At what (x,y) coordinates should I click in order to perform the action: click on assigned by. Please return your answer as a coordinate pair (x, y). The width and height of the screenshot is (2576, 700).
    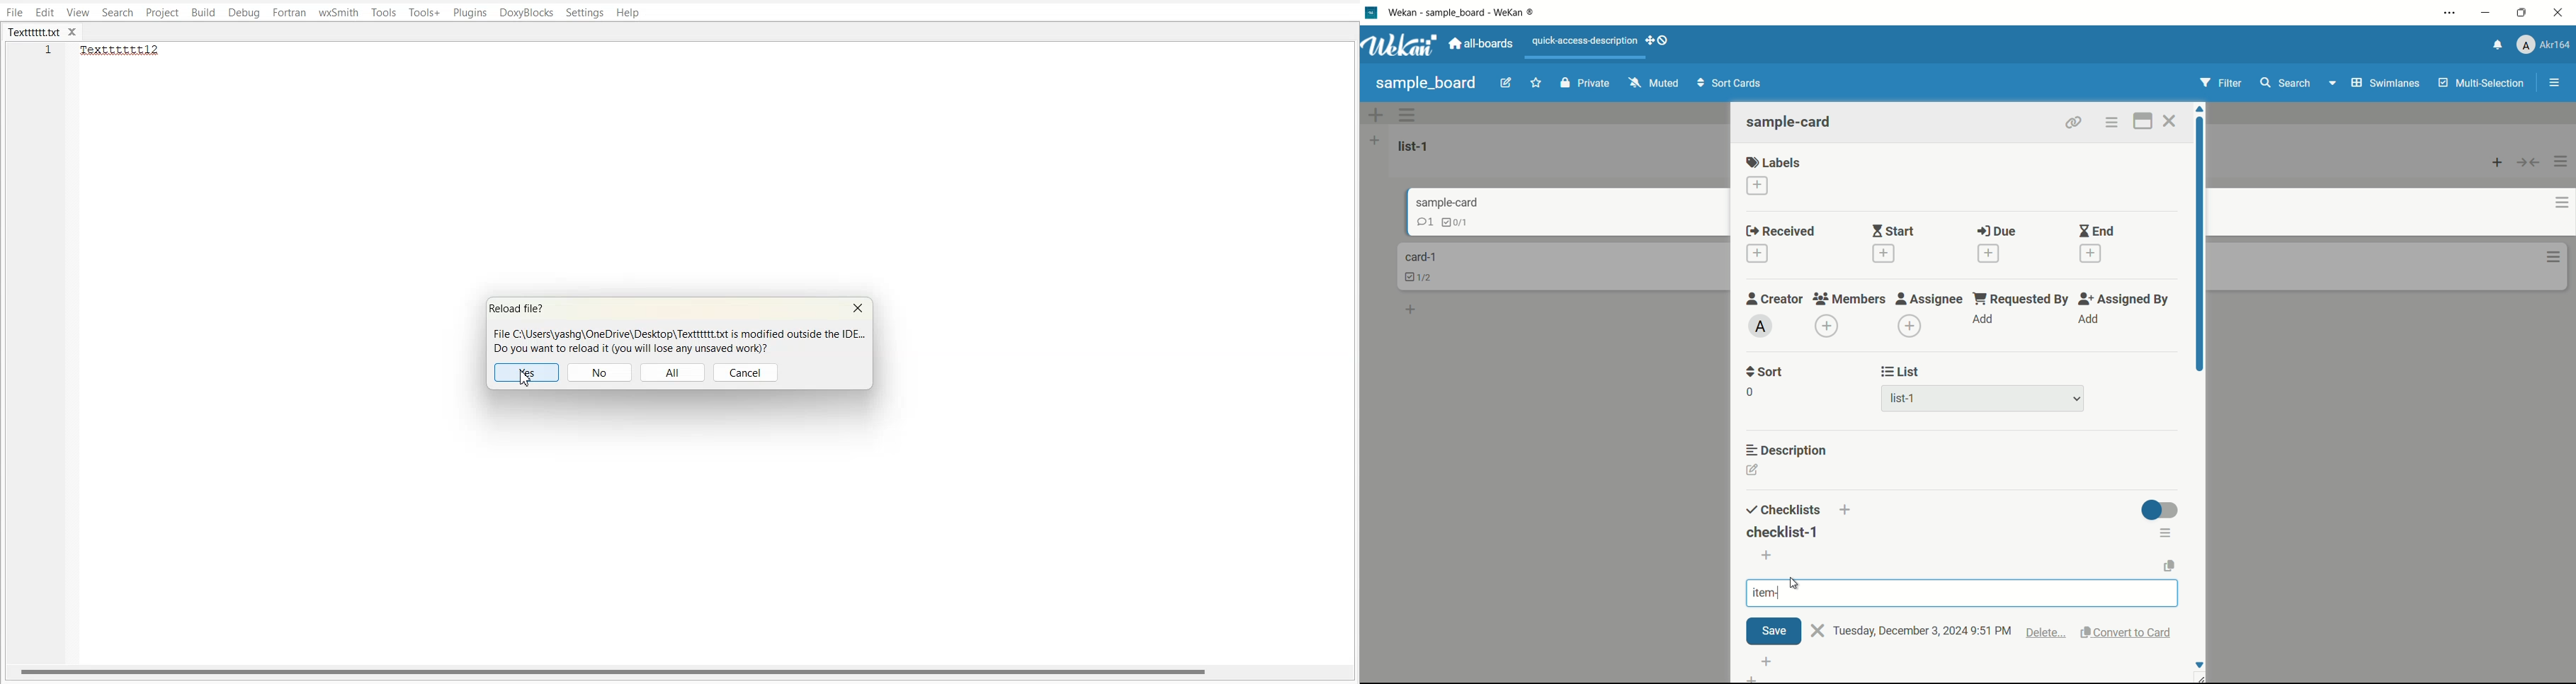
    Looking at the image, I should click on (2126, 299).